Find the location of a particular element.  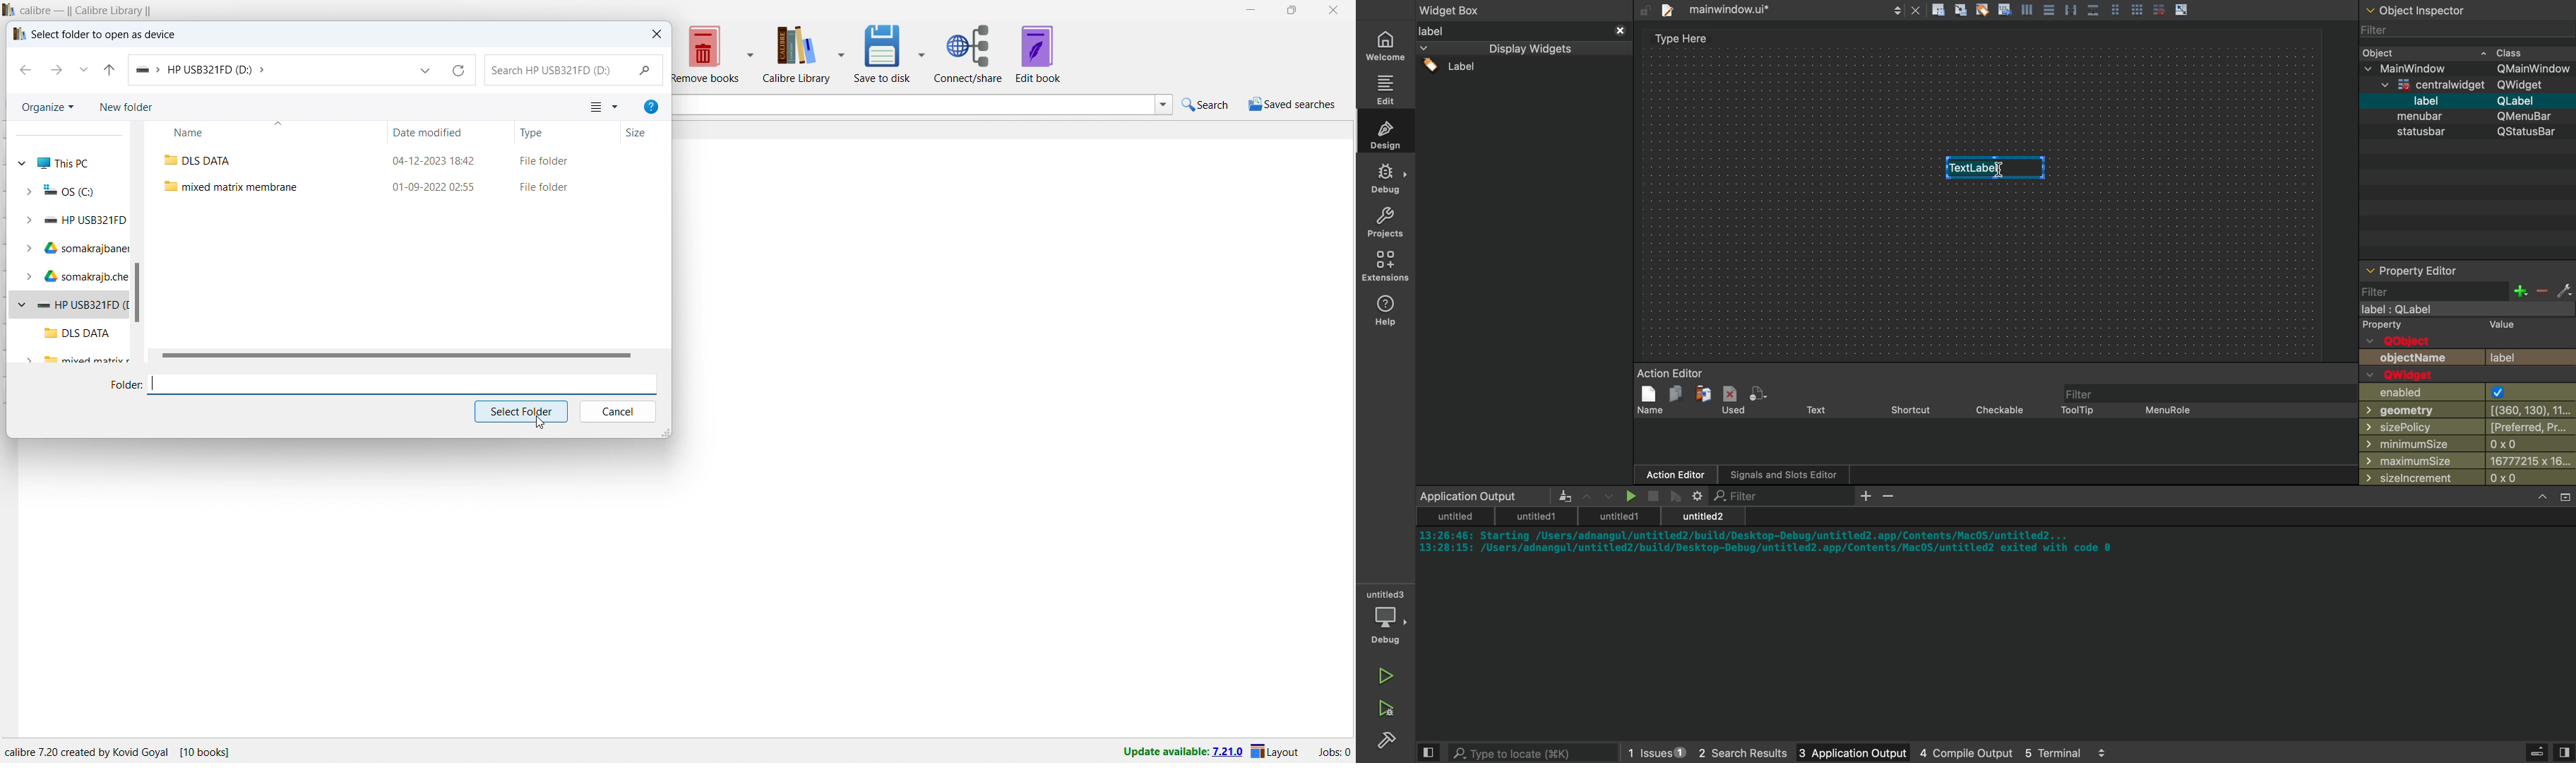

 is located at coordinates (2430, 10).